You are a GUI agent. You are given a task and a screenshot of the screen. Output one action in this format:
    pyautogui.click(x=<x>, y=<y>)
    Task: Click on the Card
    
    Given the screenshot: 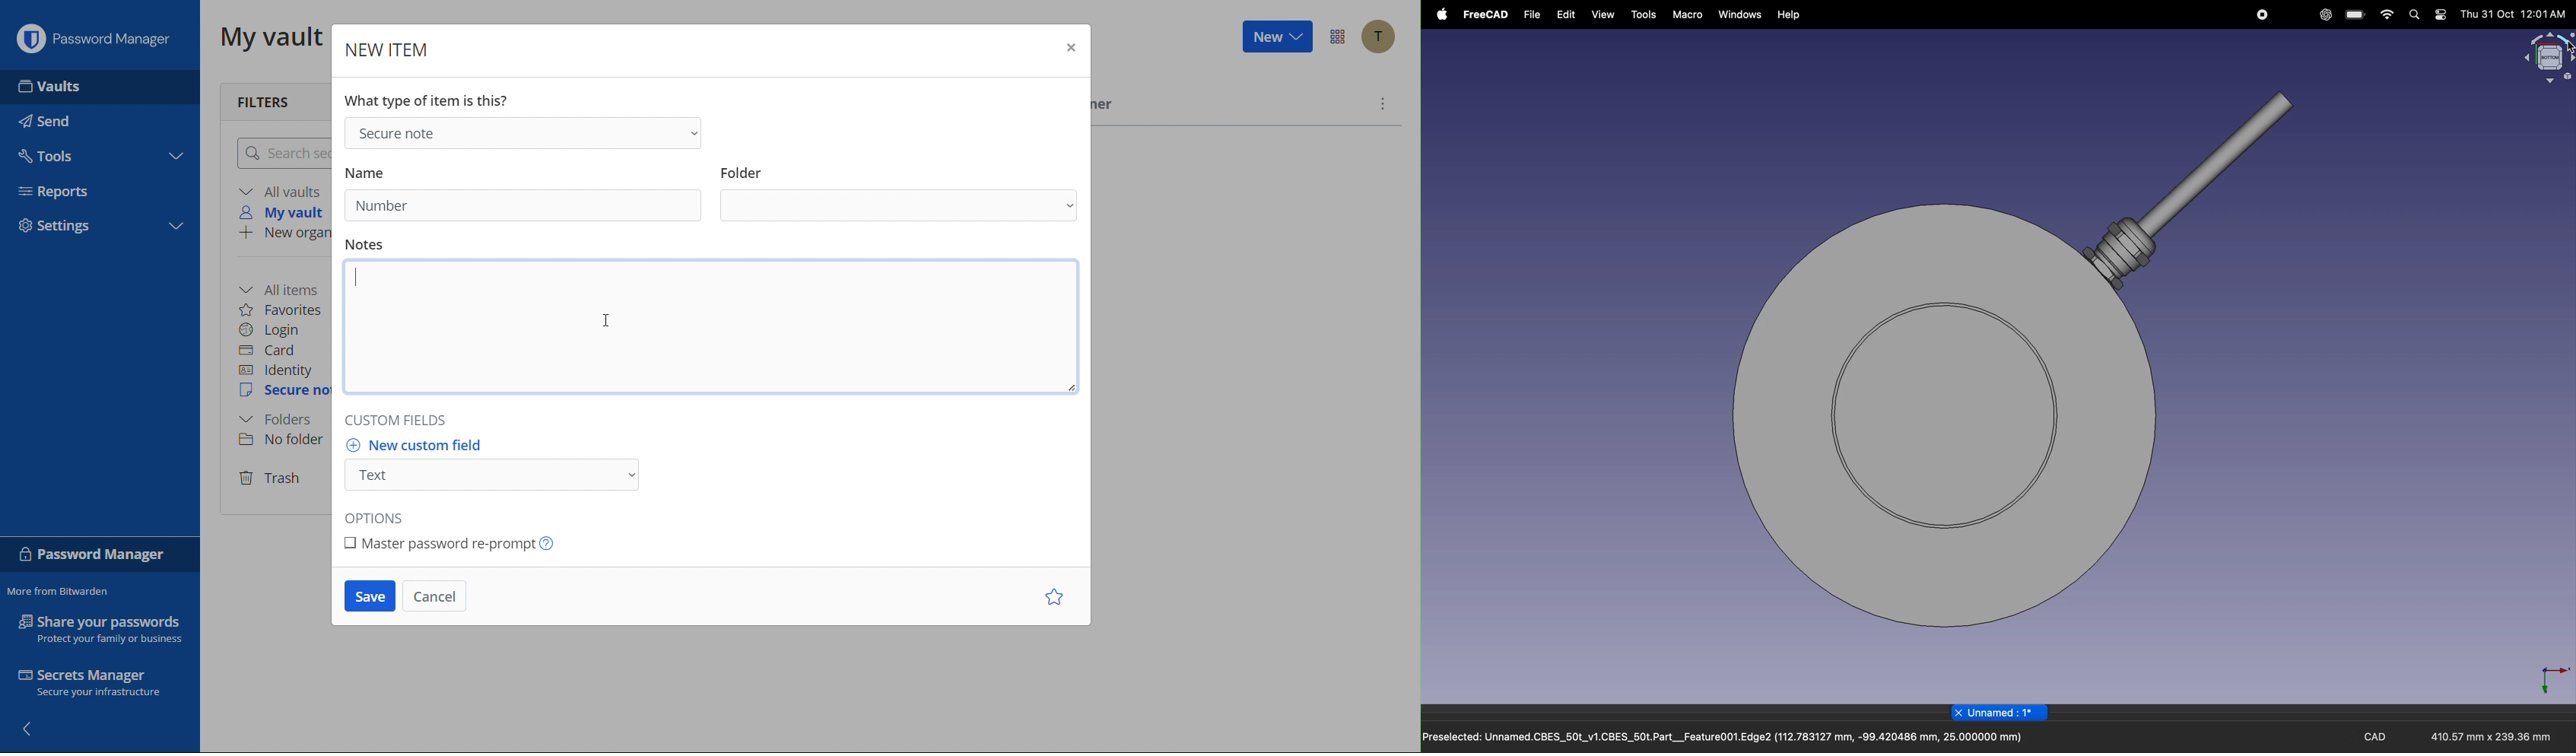 What is the action you would take?
    pyautogui.click(x=275, y=349)
    